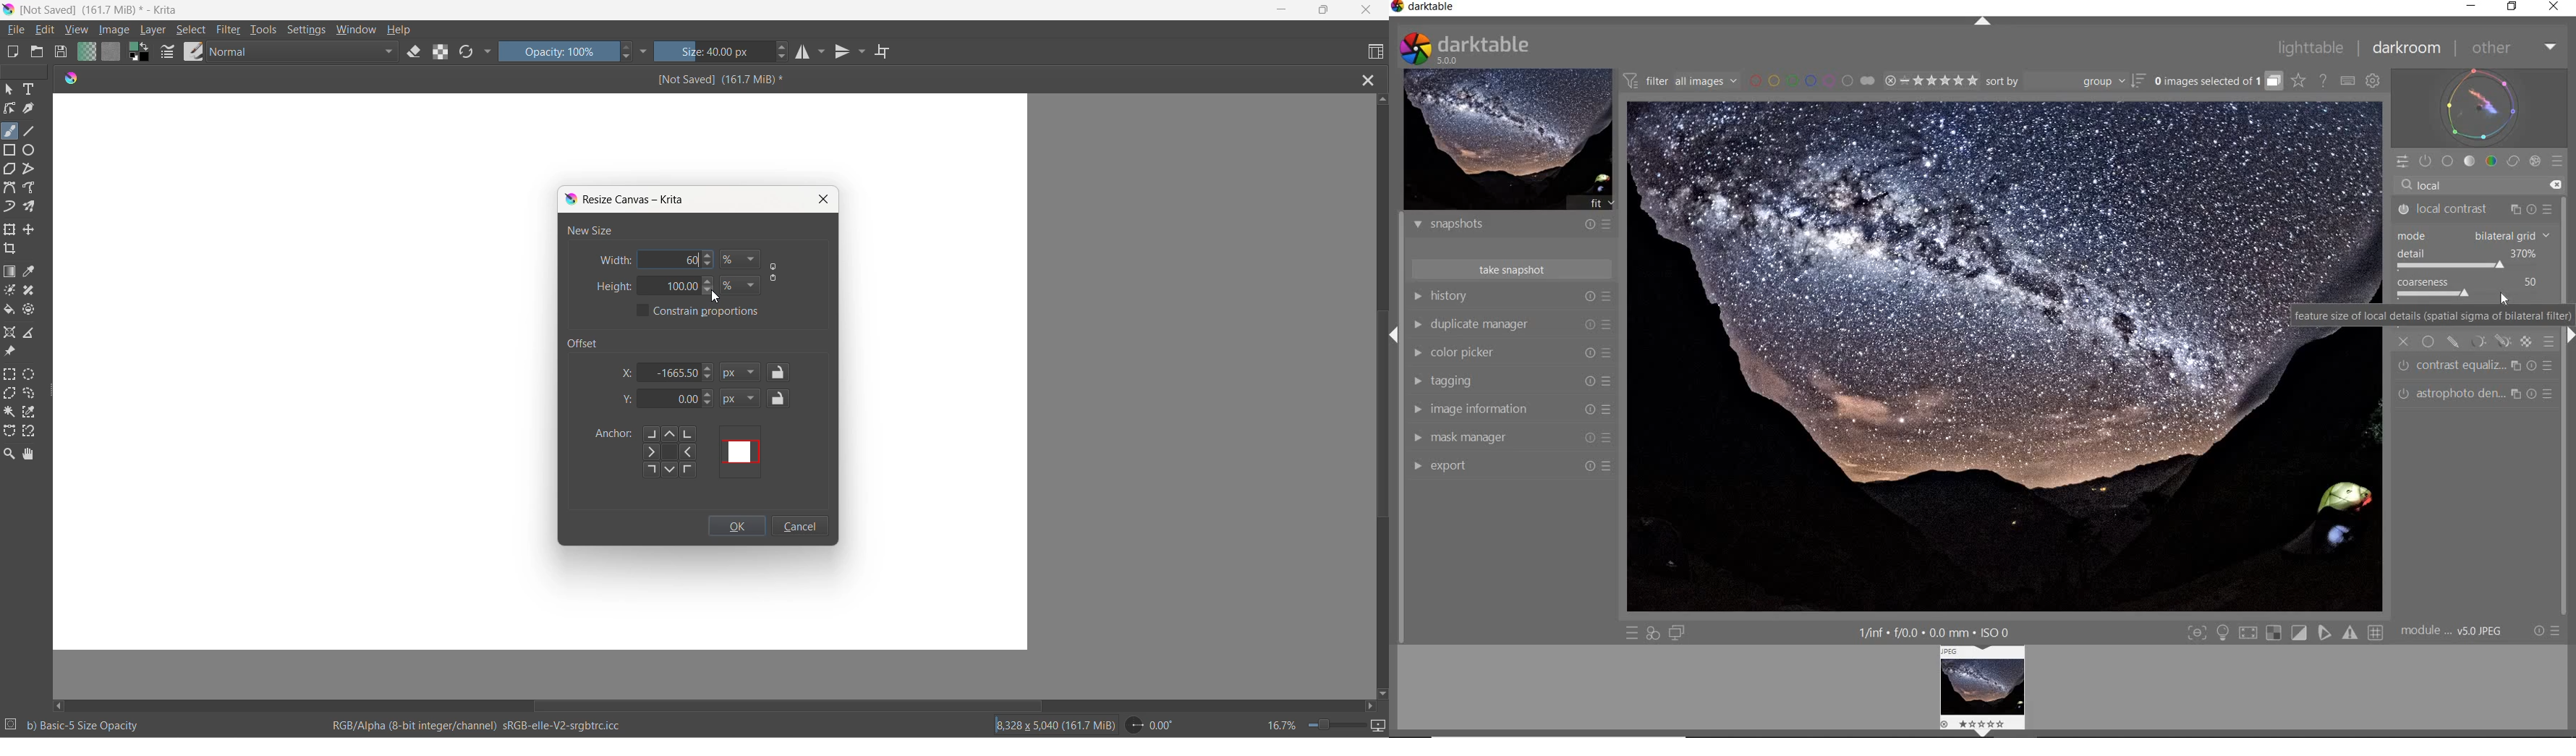 This screenshot has width=2576, height=756. I want to click on Presets and preferences, so click(1609, 380).